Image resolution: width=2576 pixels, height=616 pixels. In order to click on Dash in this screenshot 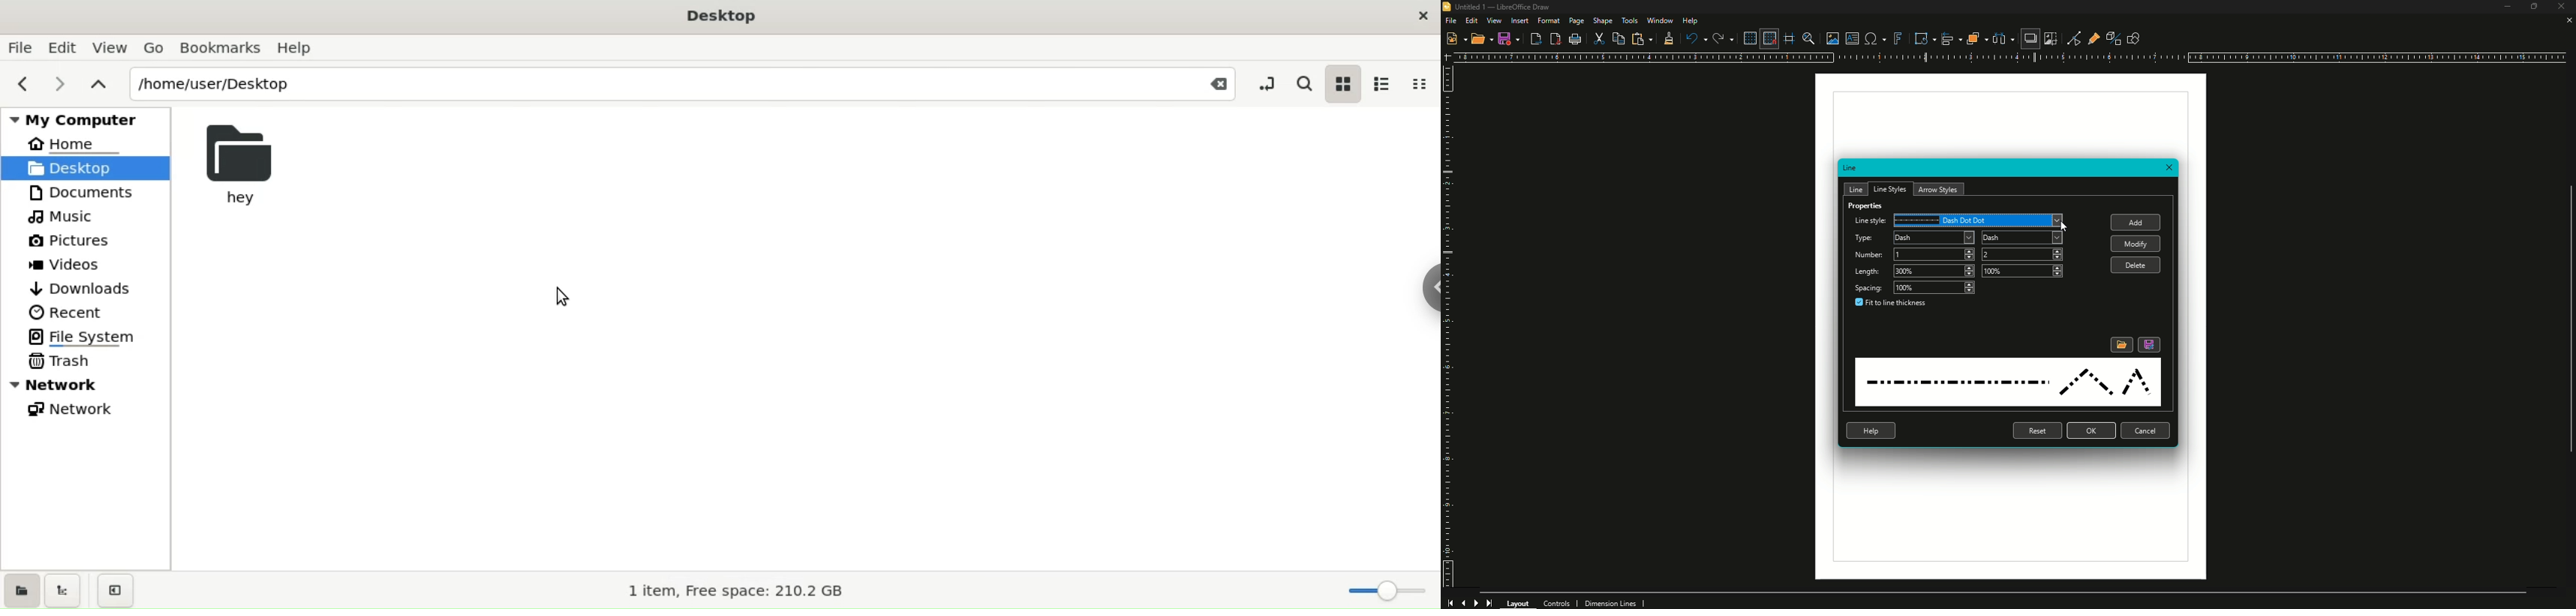, I will do `click(1935, 238)`.